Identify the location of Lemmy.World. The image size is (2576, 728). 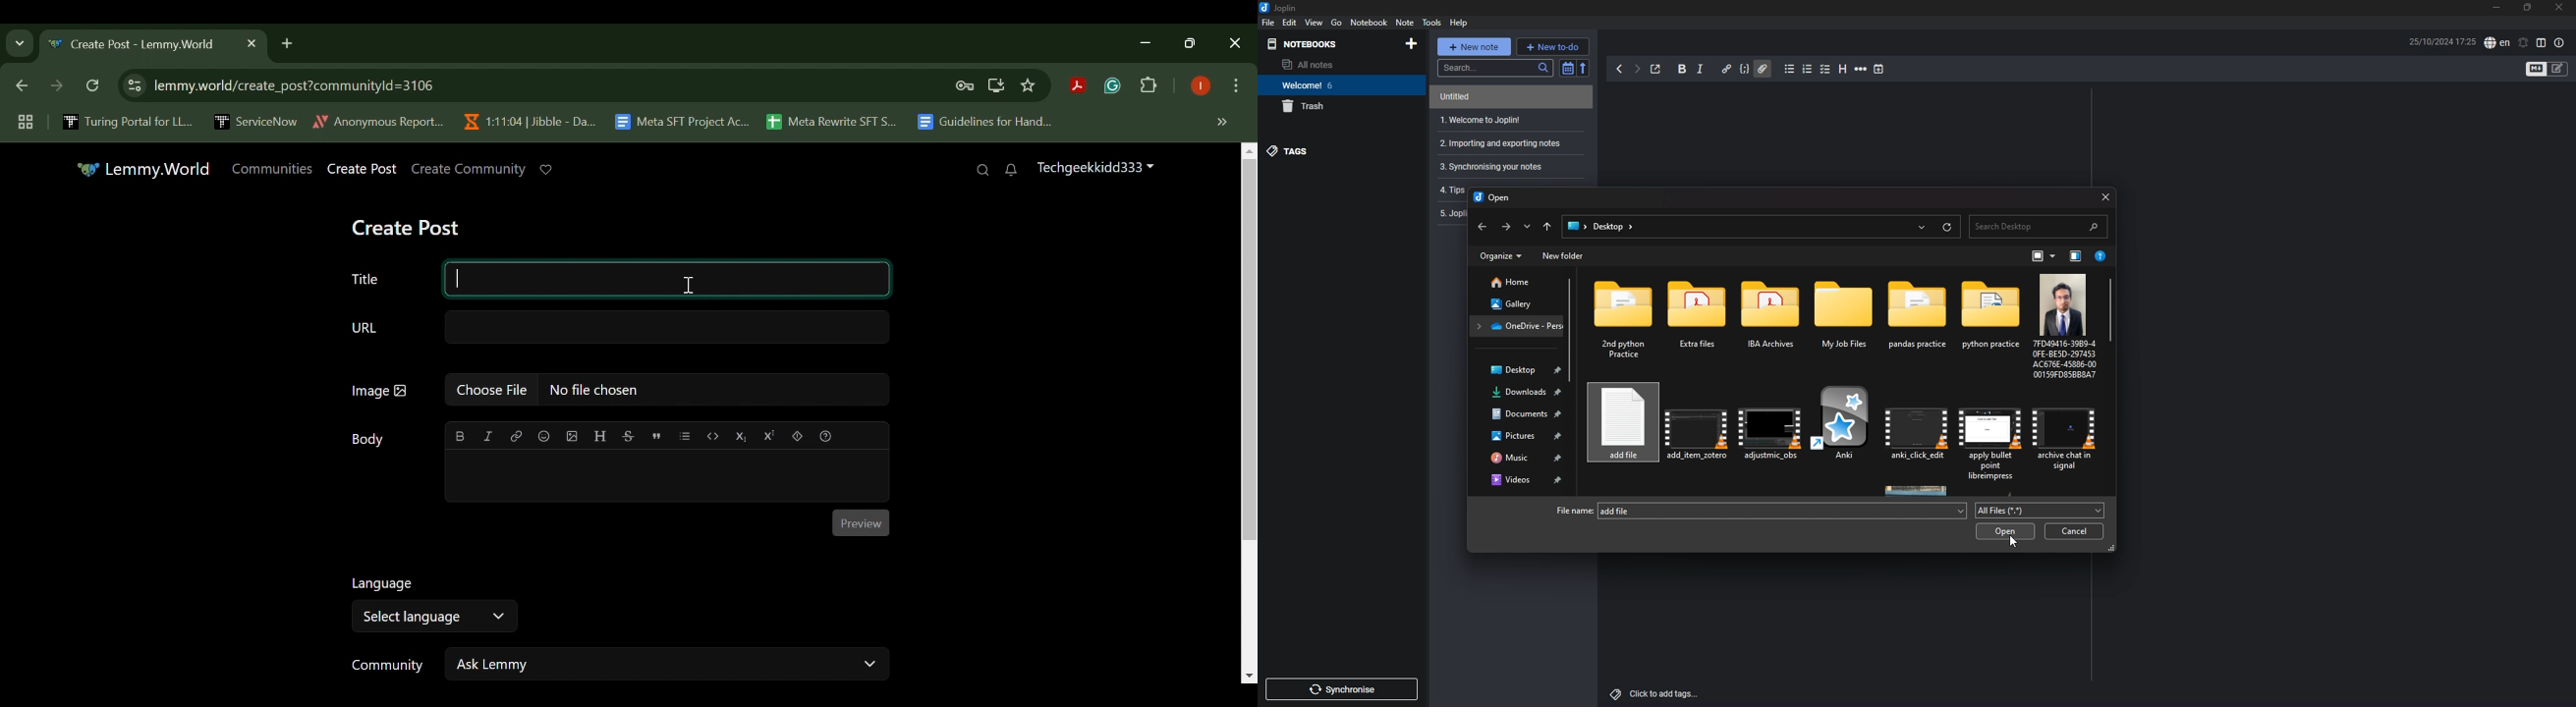
(143, 169).